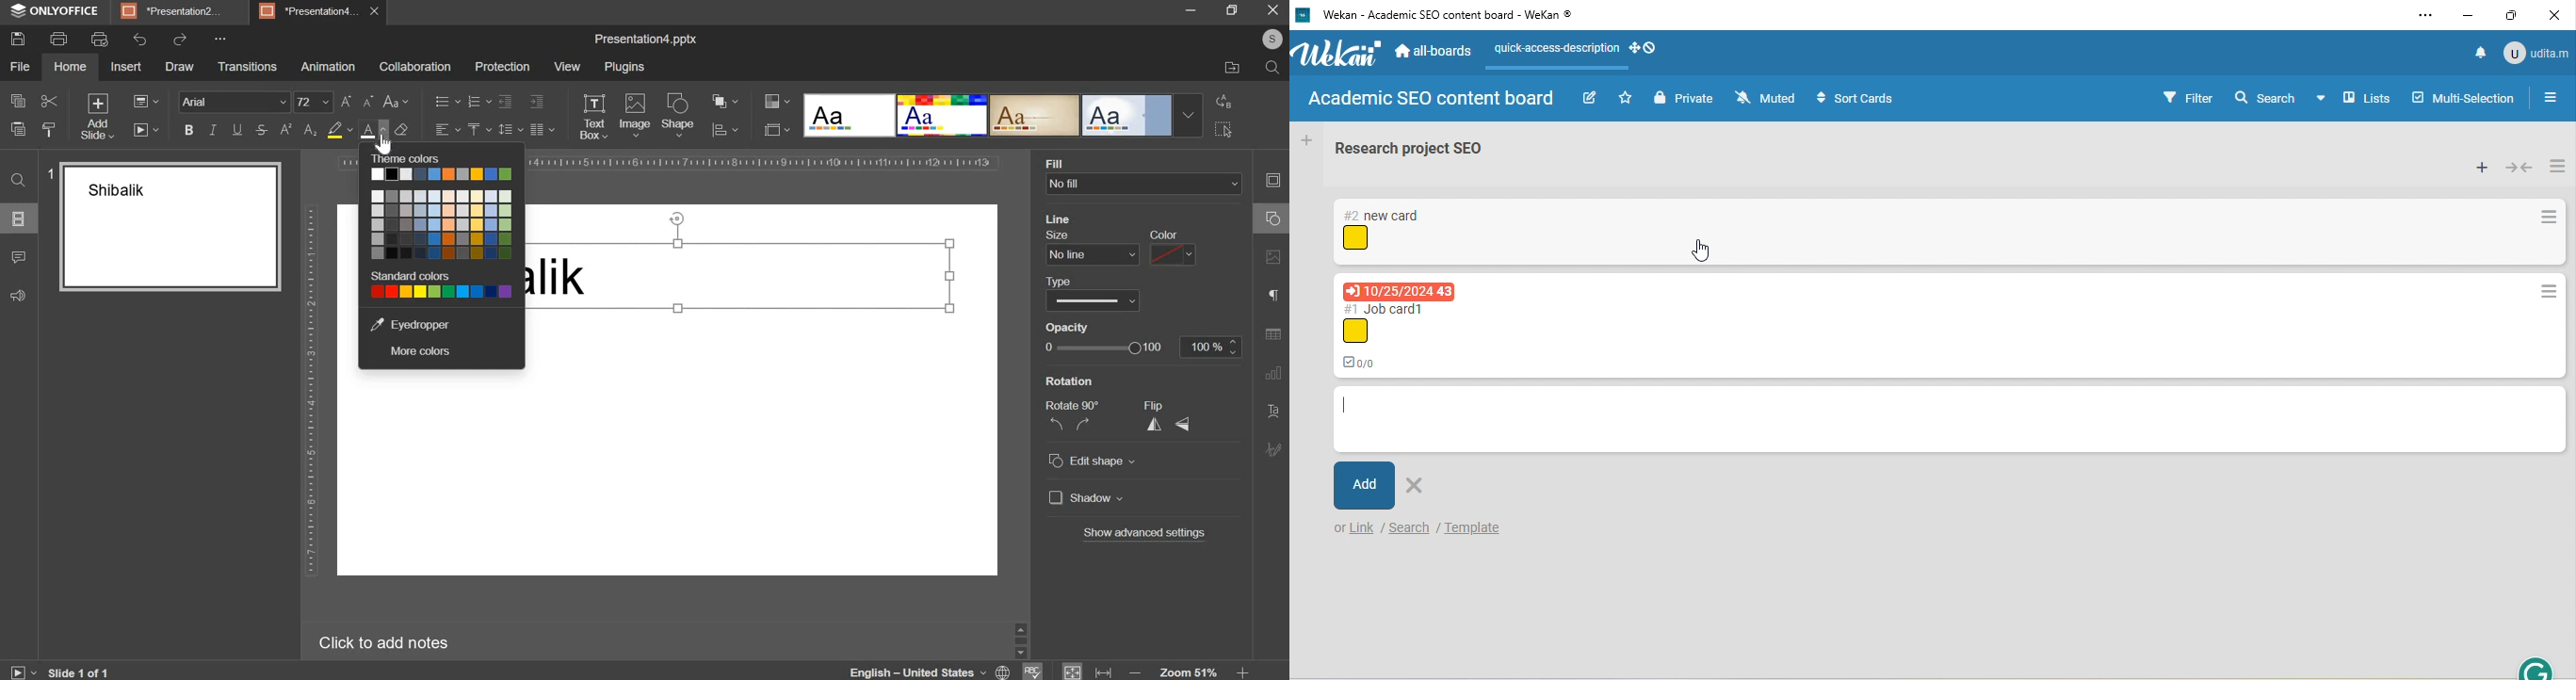 This screenshot has width=2576, height=700. What do you see at coordinates (1272, 453) in the screenshot?
I see `` at bounding box center [1272, 453].